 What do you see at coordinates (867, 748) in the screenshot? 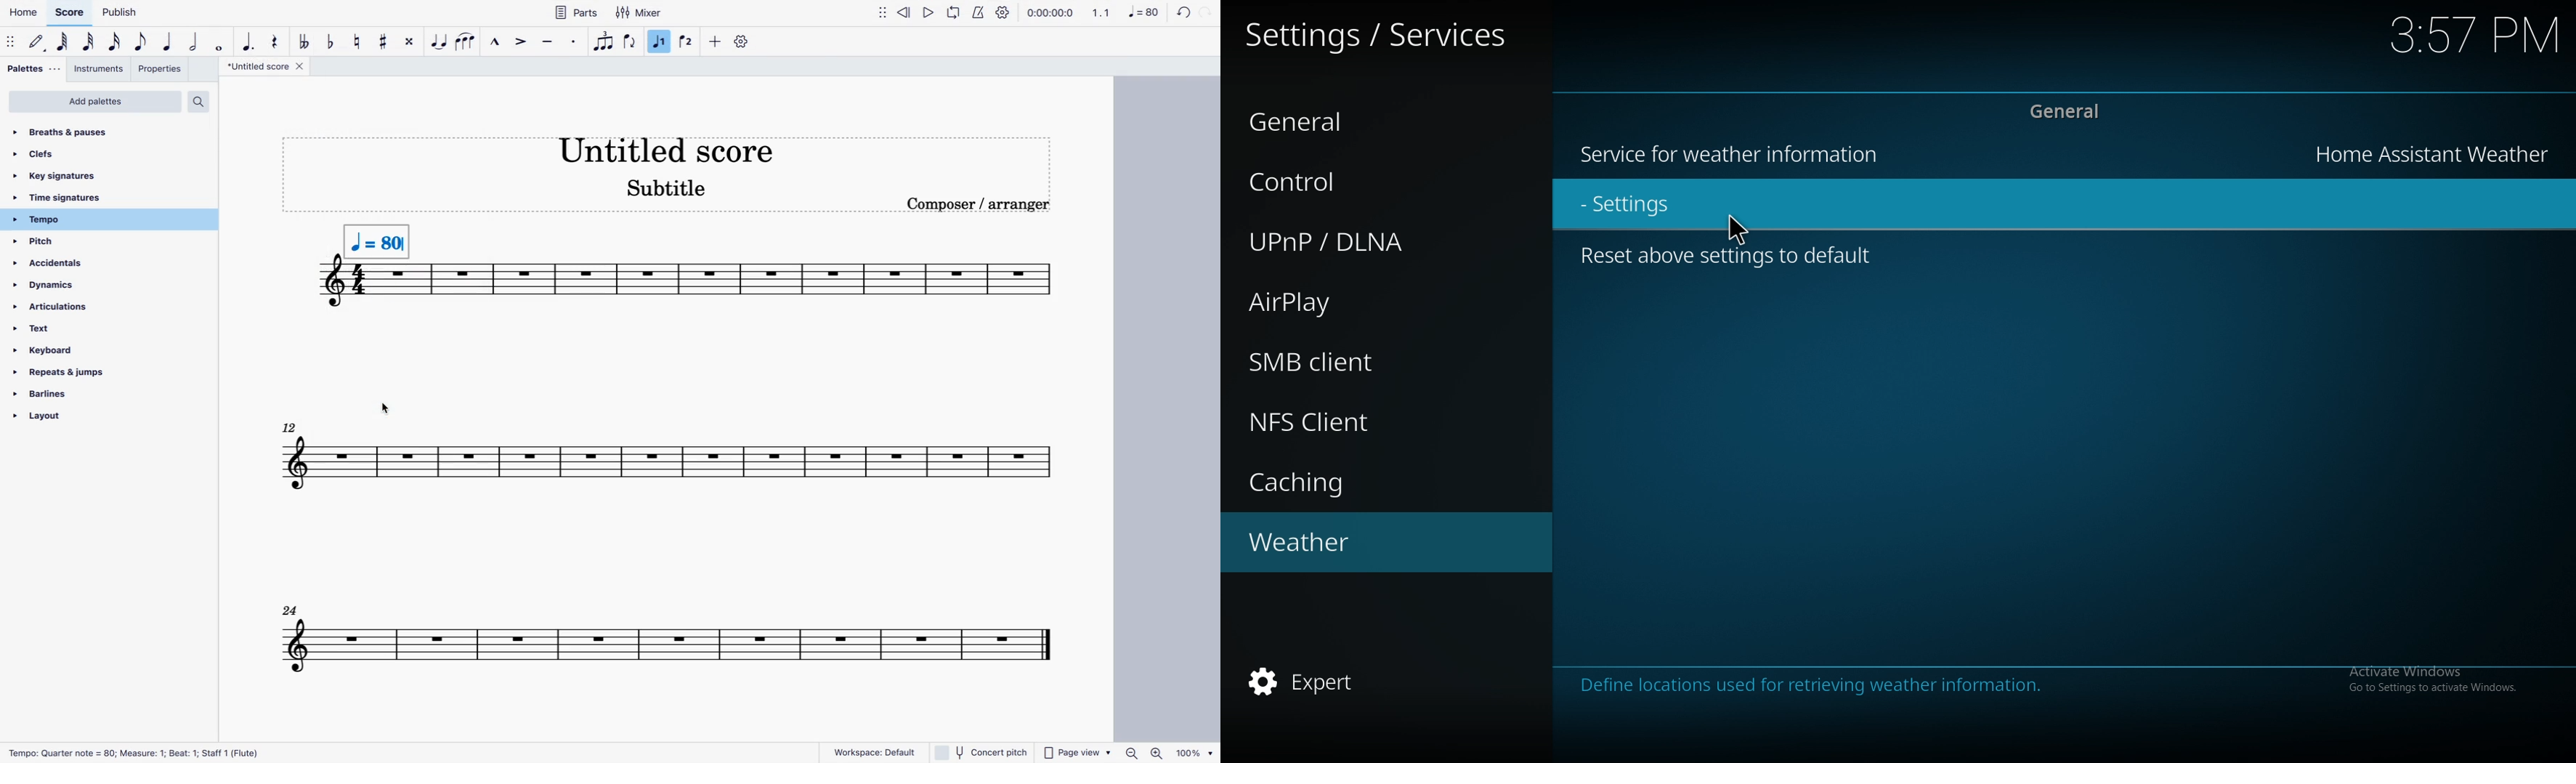
I see `workspace` at bounding box center [867, 748].